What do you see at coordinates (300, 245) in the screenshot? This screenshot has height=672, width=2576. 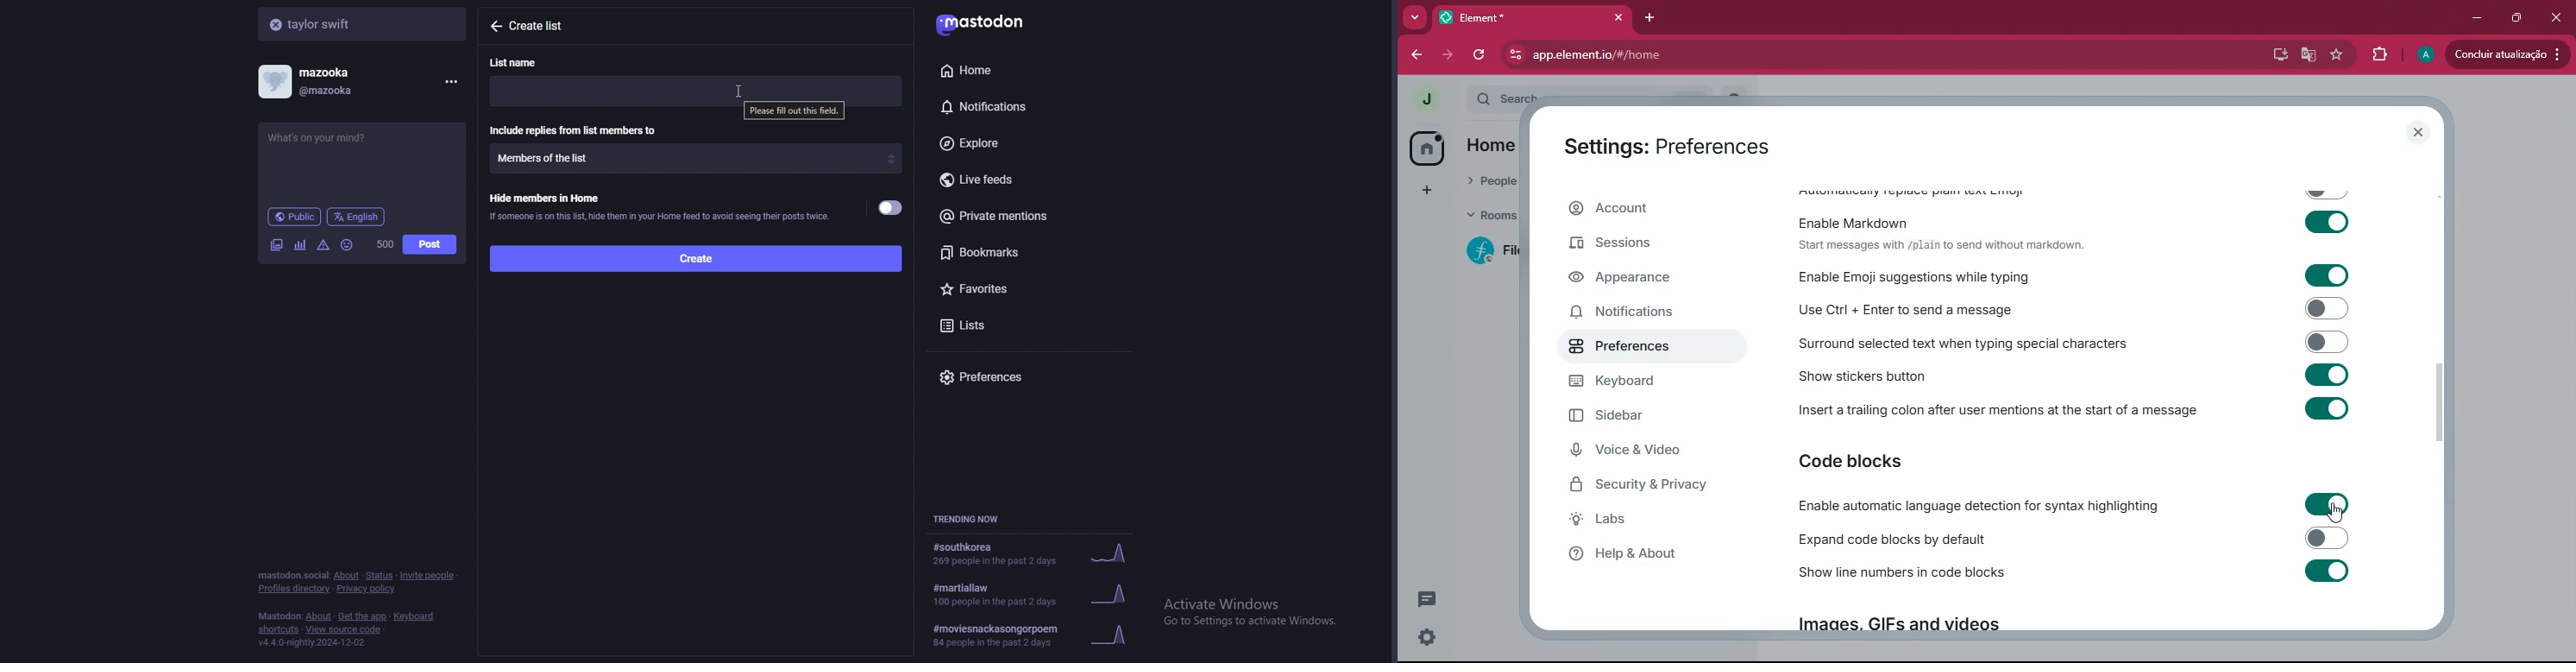 I see `poll` at bounding box center [300, 245].